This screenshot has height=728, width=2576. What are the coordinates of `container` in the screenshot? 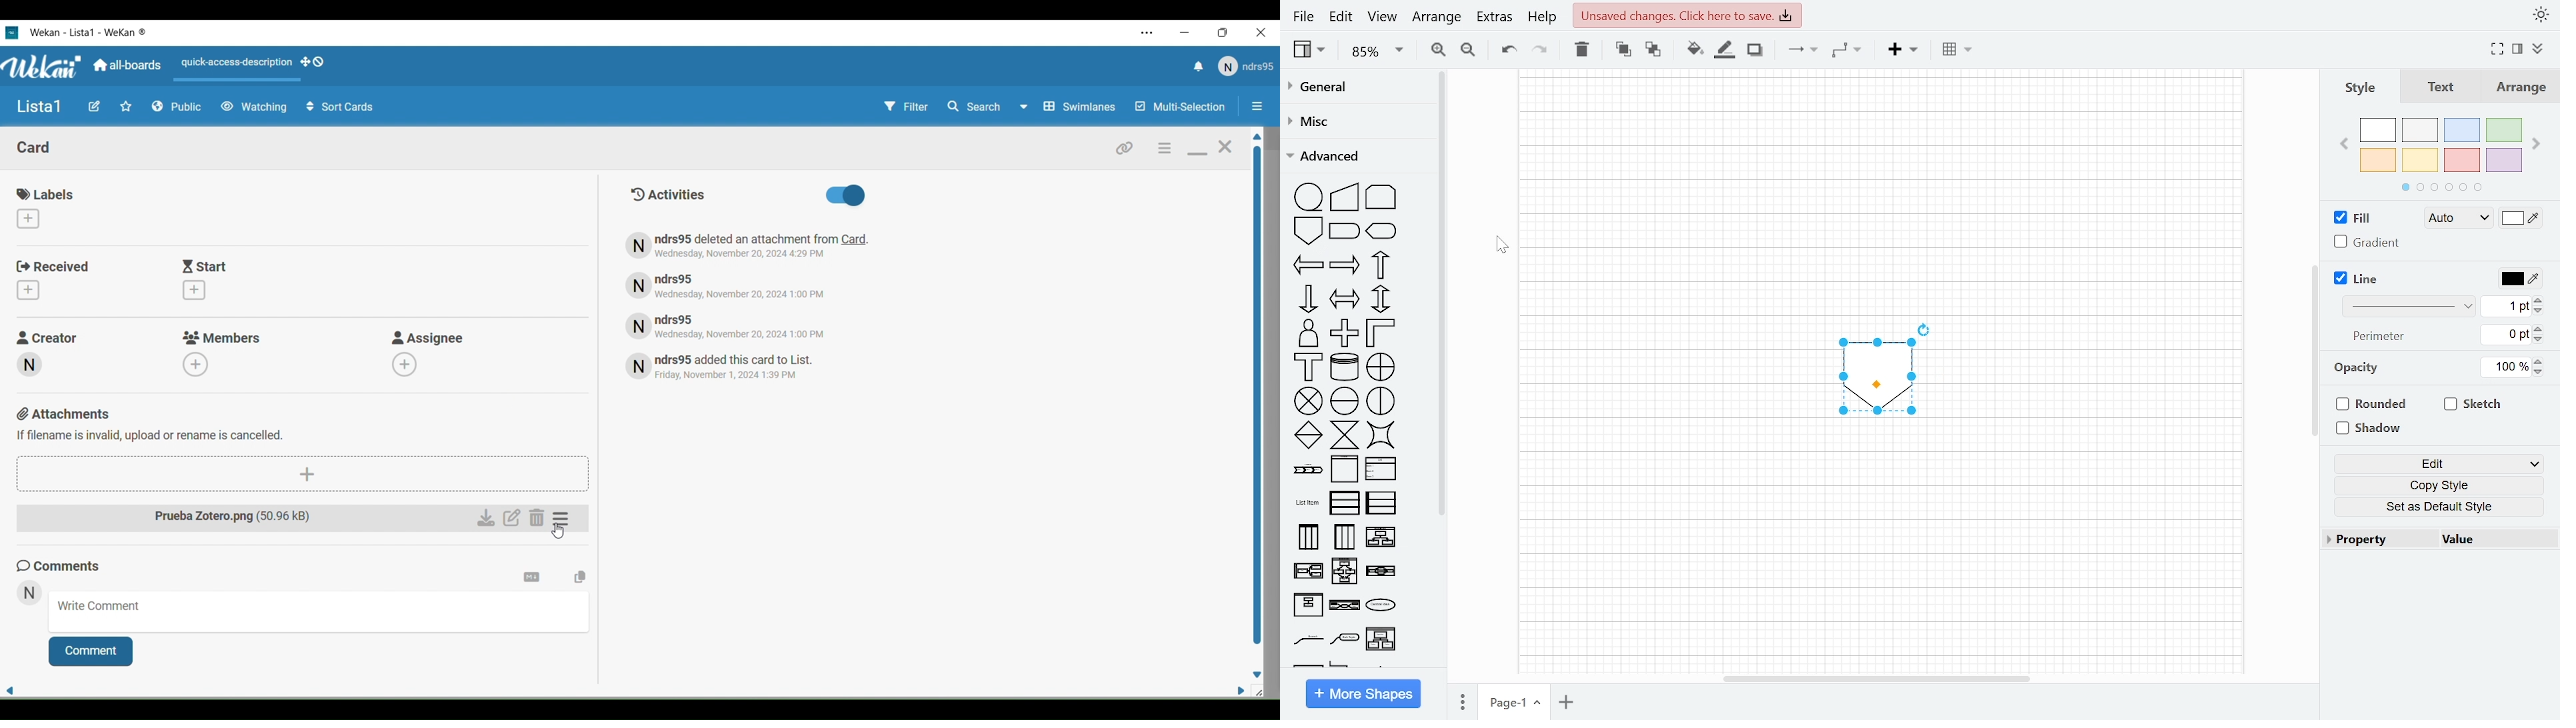 It's located at (1344, 471).